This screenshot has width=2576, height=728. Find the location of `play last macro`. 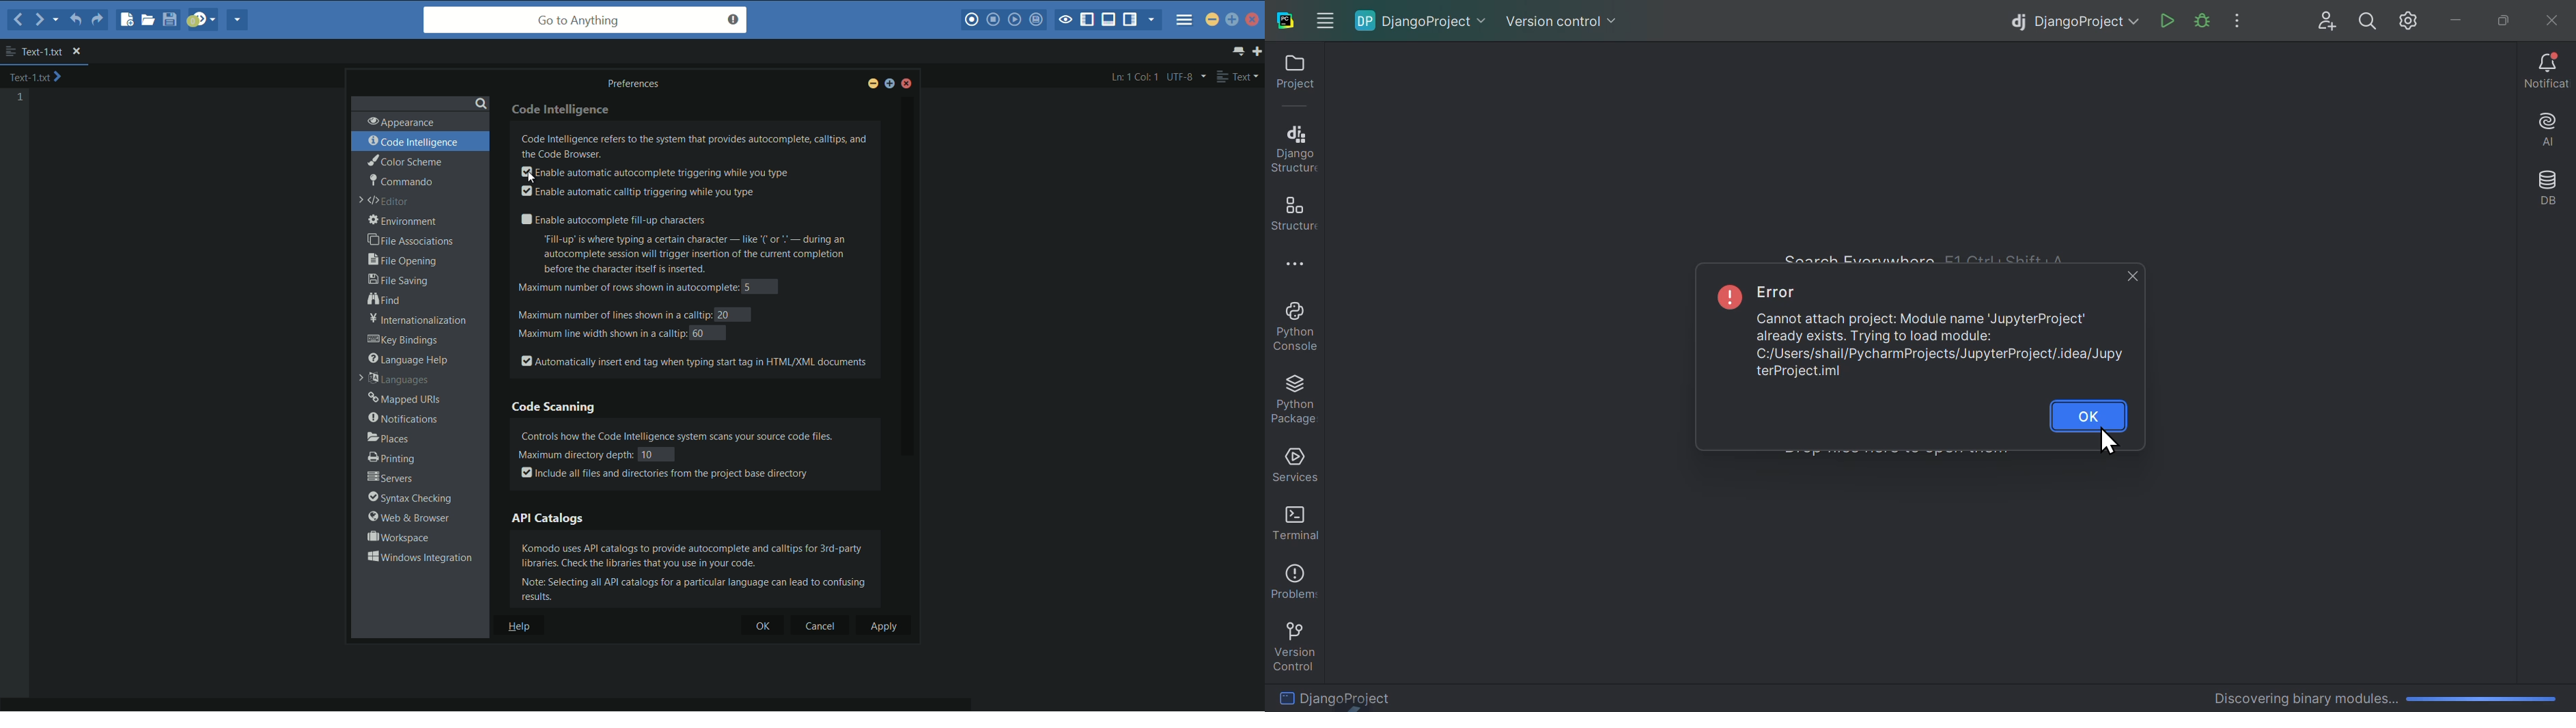

play last macro is located at coordinates (1014, 20).